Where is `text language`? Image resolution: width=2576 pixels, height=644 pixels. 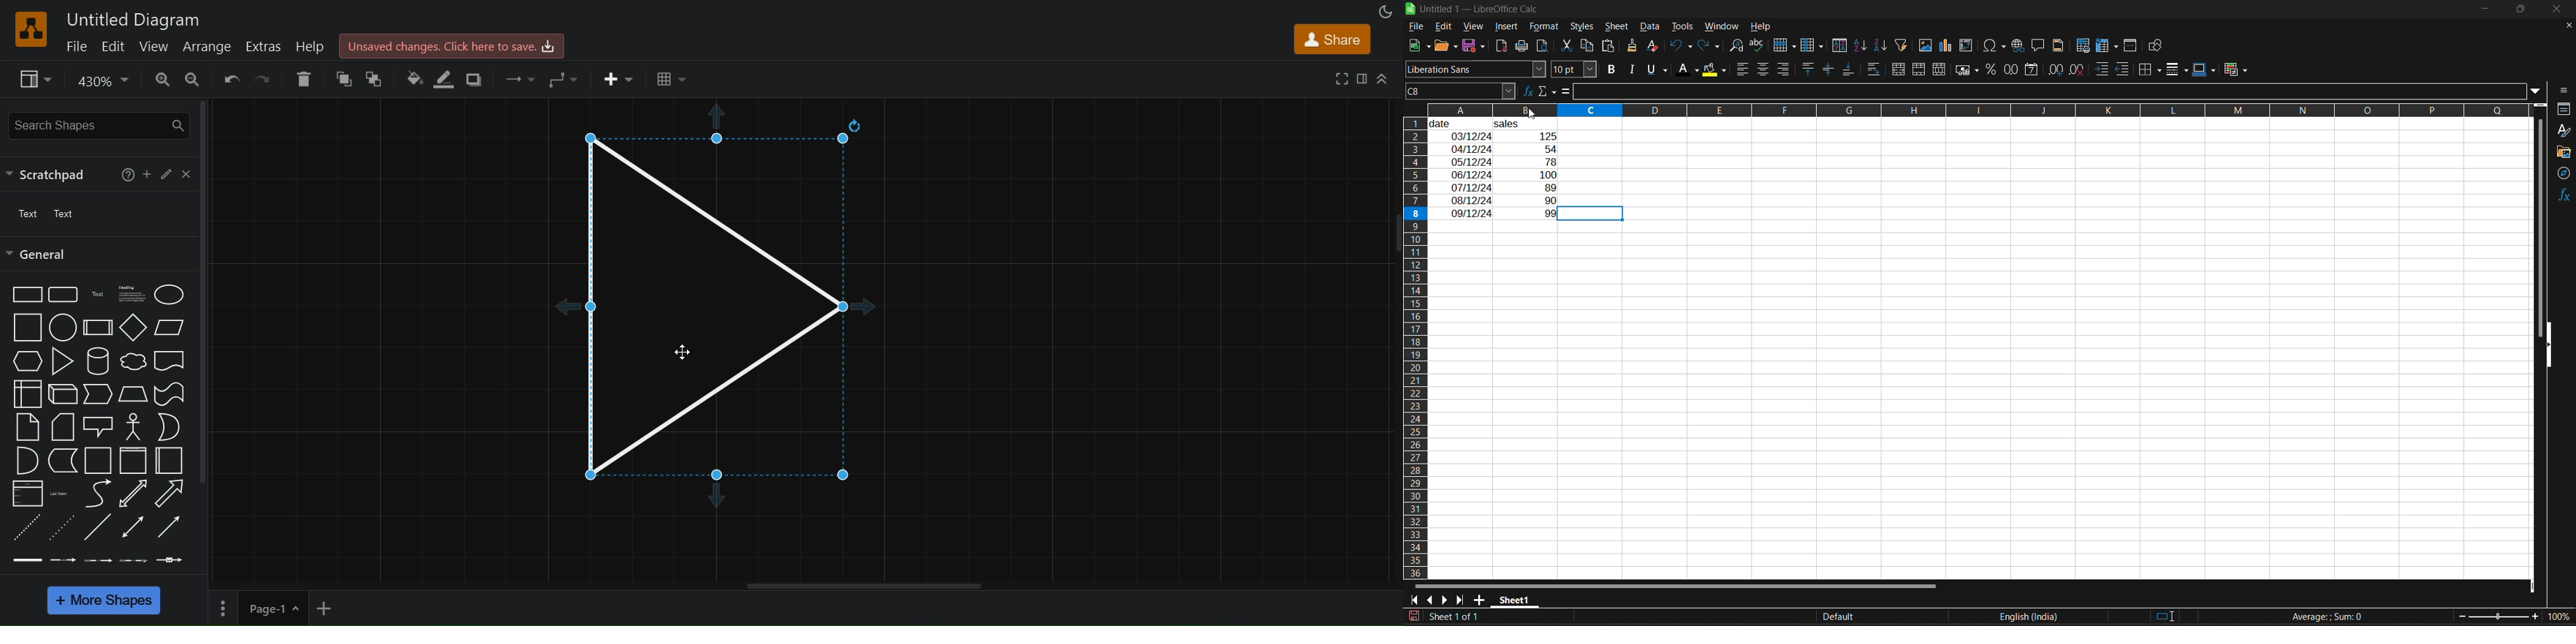 text language is located at coordinates (1927, 616).